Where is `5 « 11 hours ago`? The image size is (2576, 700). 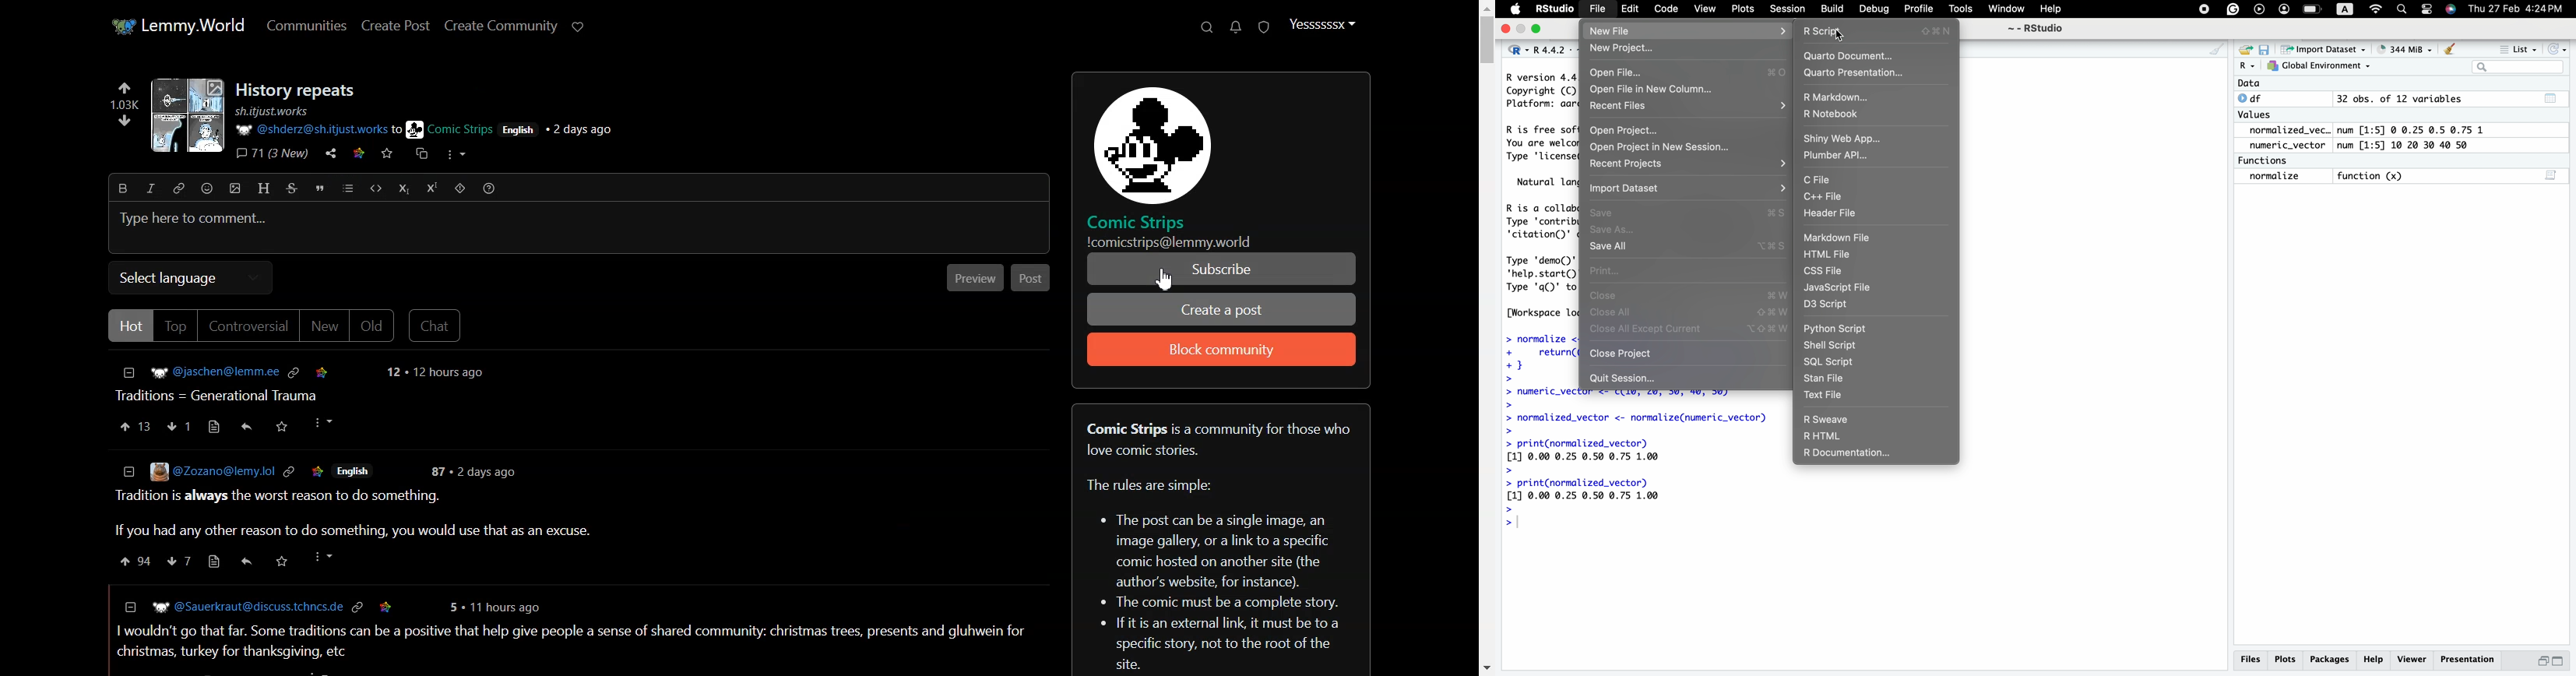 5 « 11 hours ago is located at coordinates (499, 605).